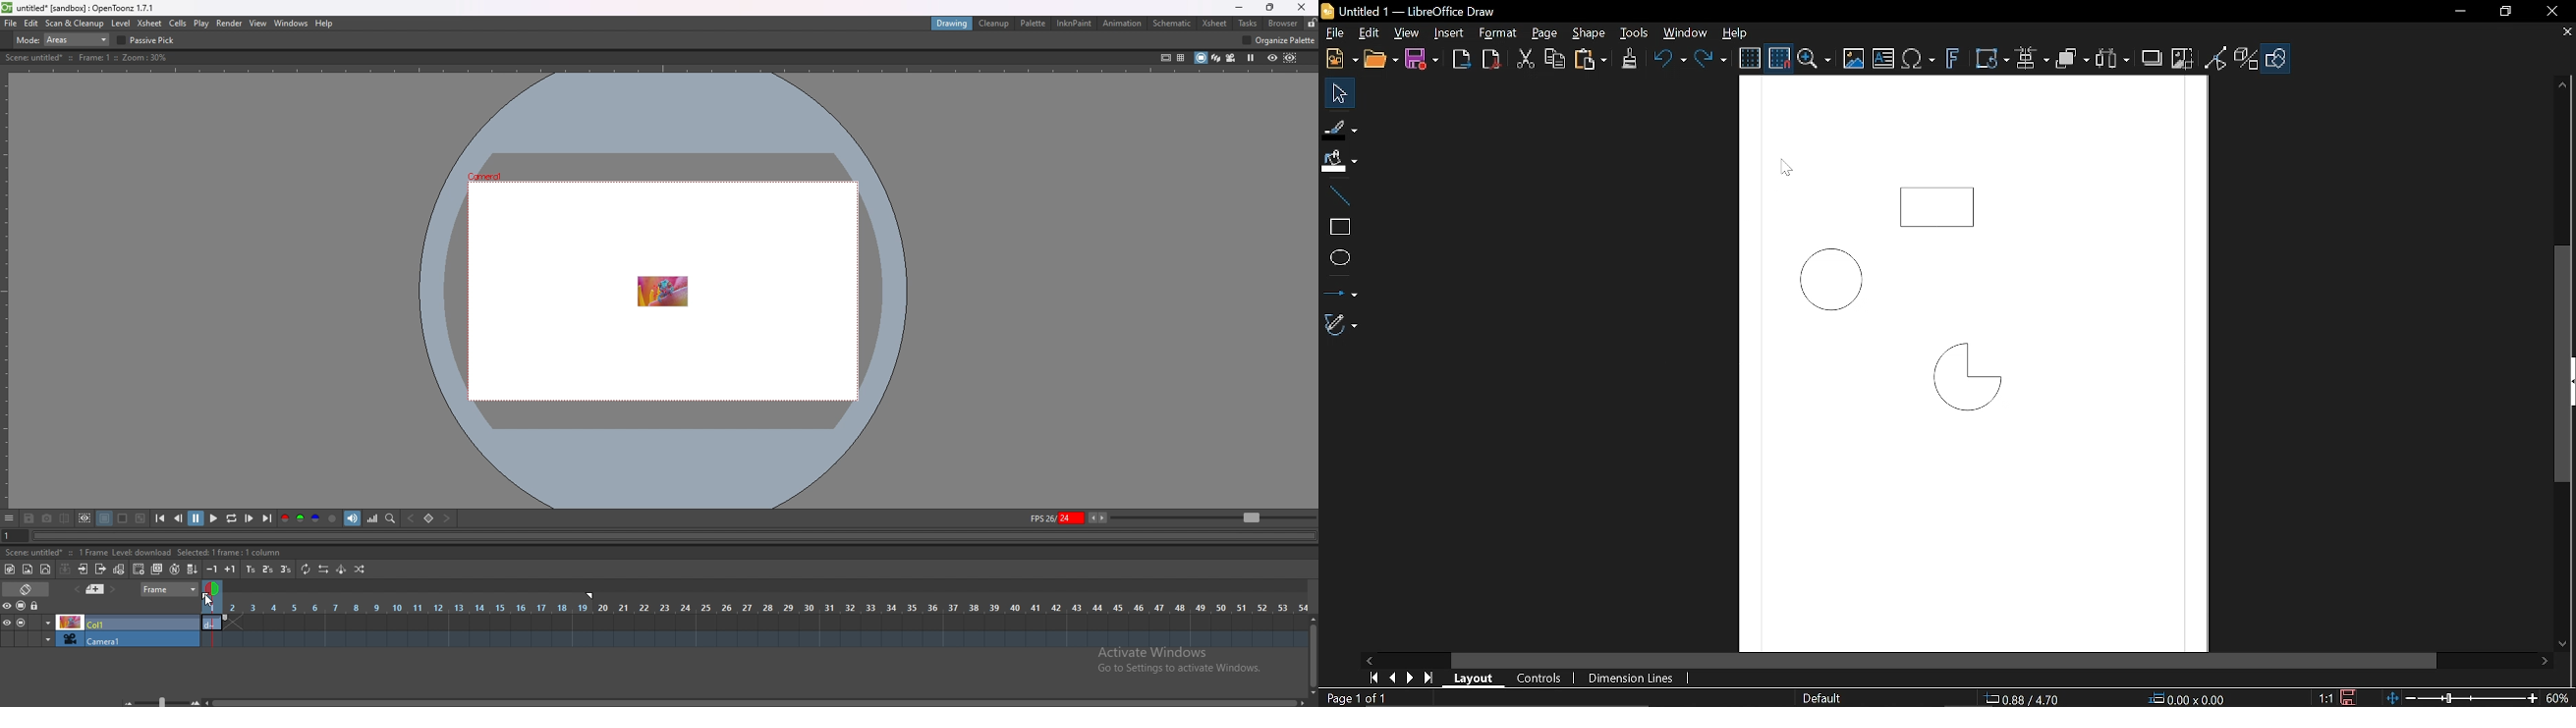 The image size is (2576, 728). I want to click on Insert image, so click(1853, 59).